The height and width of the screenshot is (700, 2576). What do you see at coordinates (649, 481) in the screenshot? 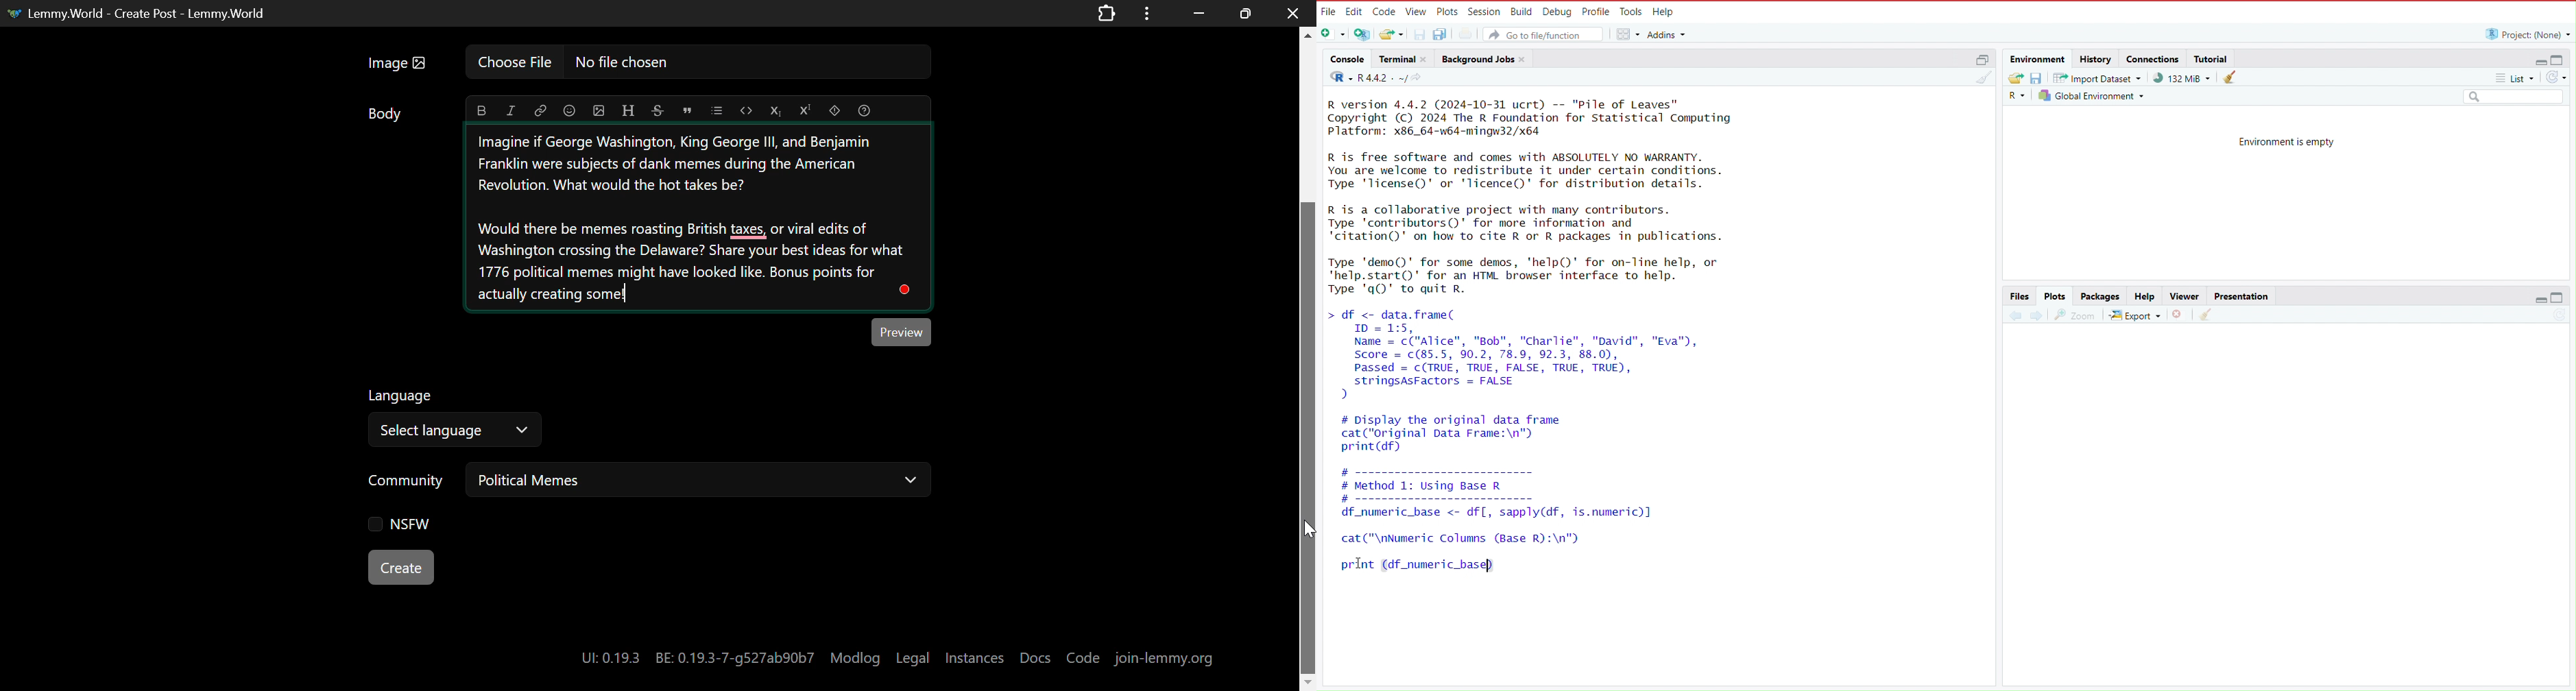
I see `Select Post Community` at bounding box center [649, 481].